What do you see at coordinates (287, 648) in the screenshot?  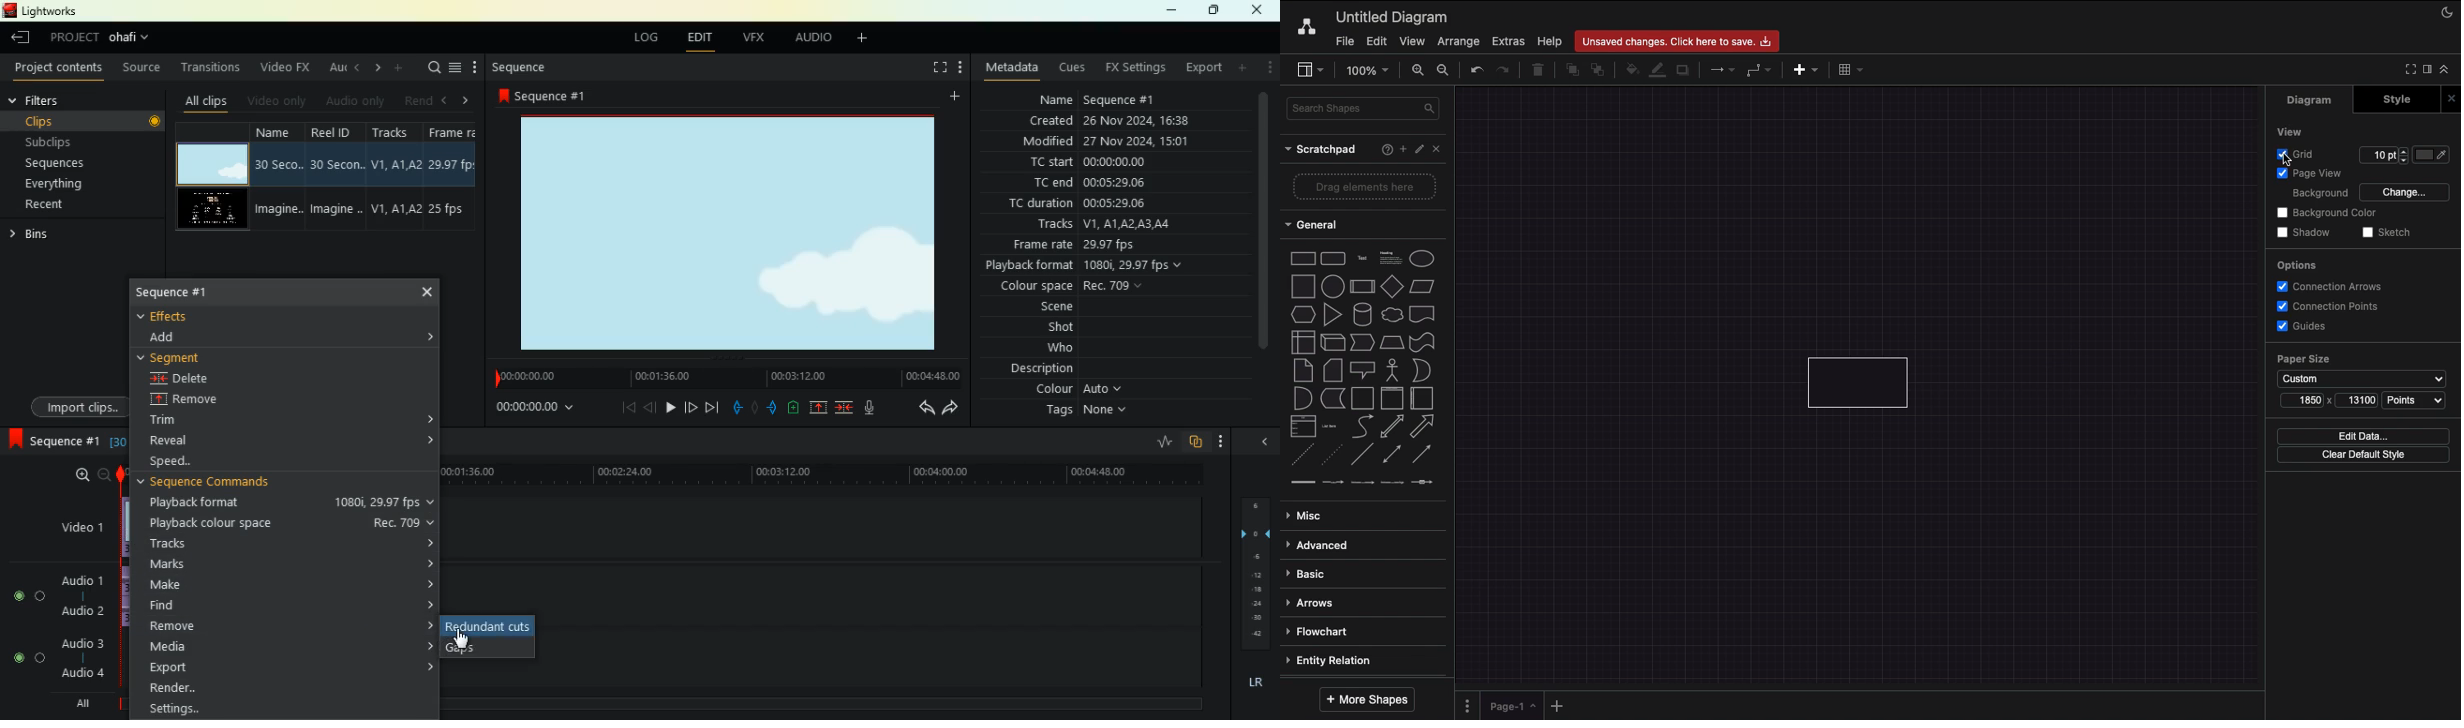 I see `media` at bounding box center [287, 648].